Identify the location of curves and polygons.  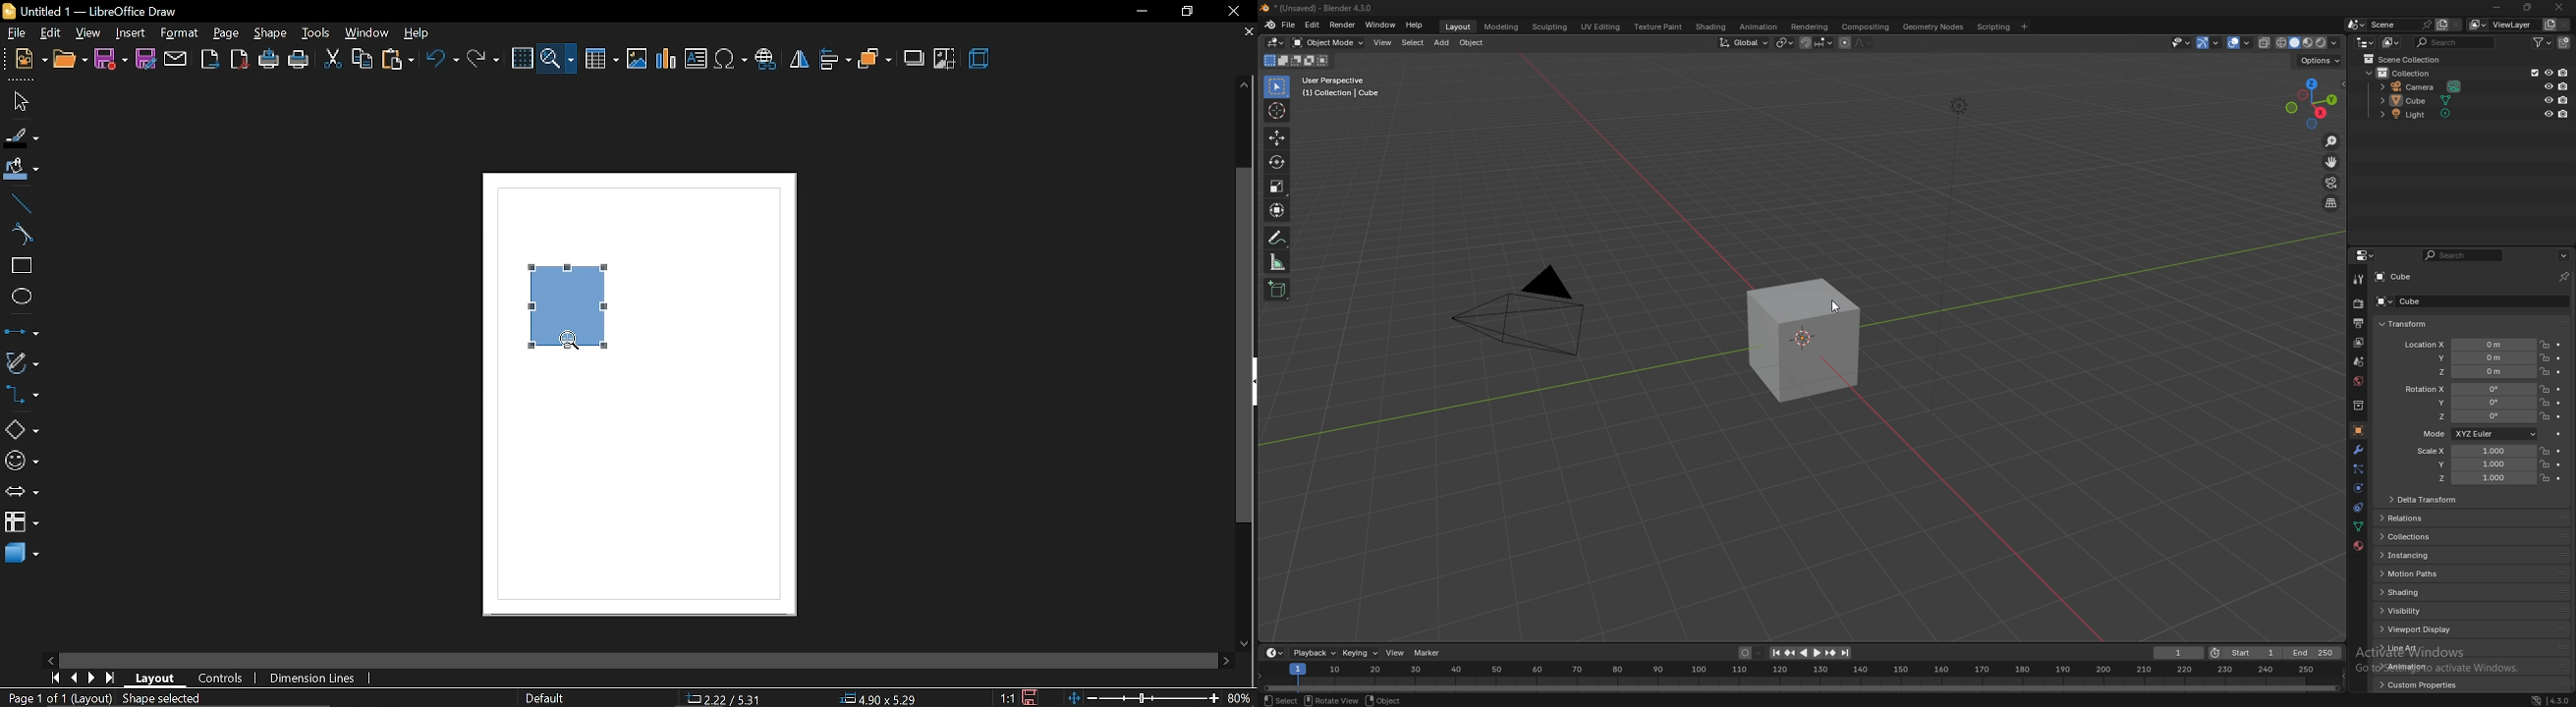
(21, 361).